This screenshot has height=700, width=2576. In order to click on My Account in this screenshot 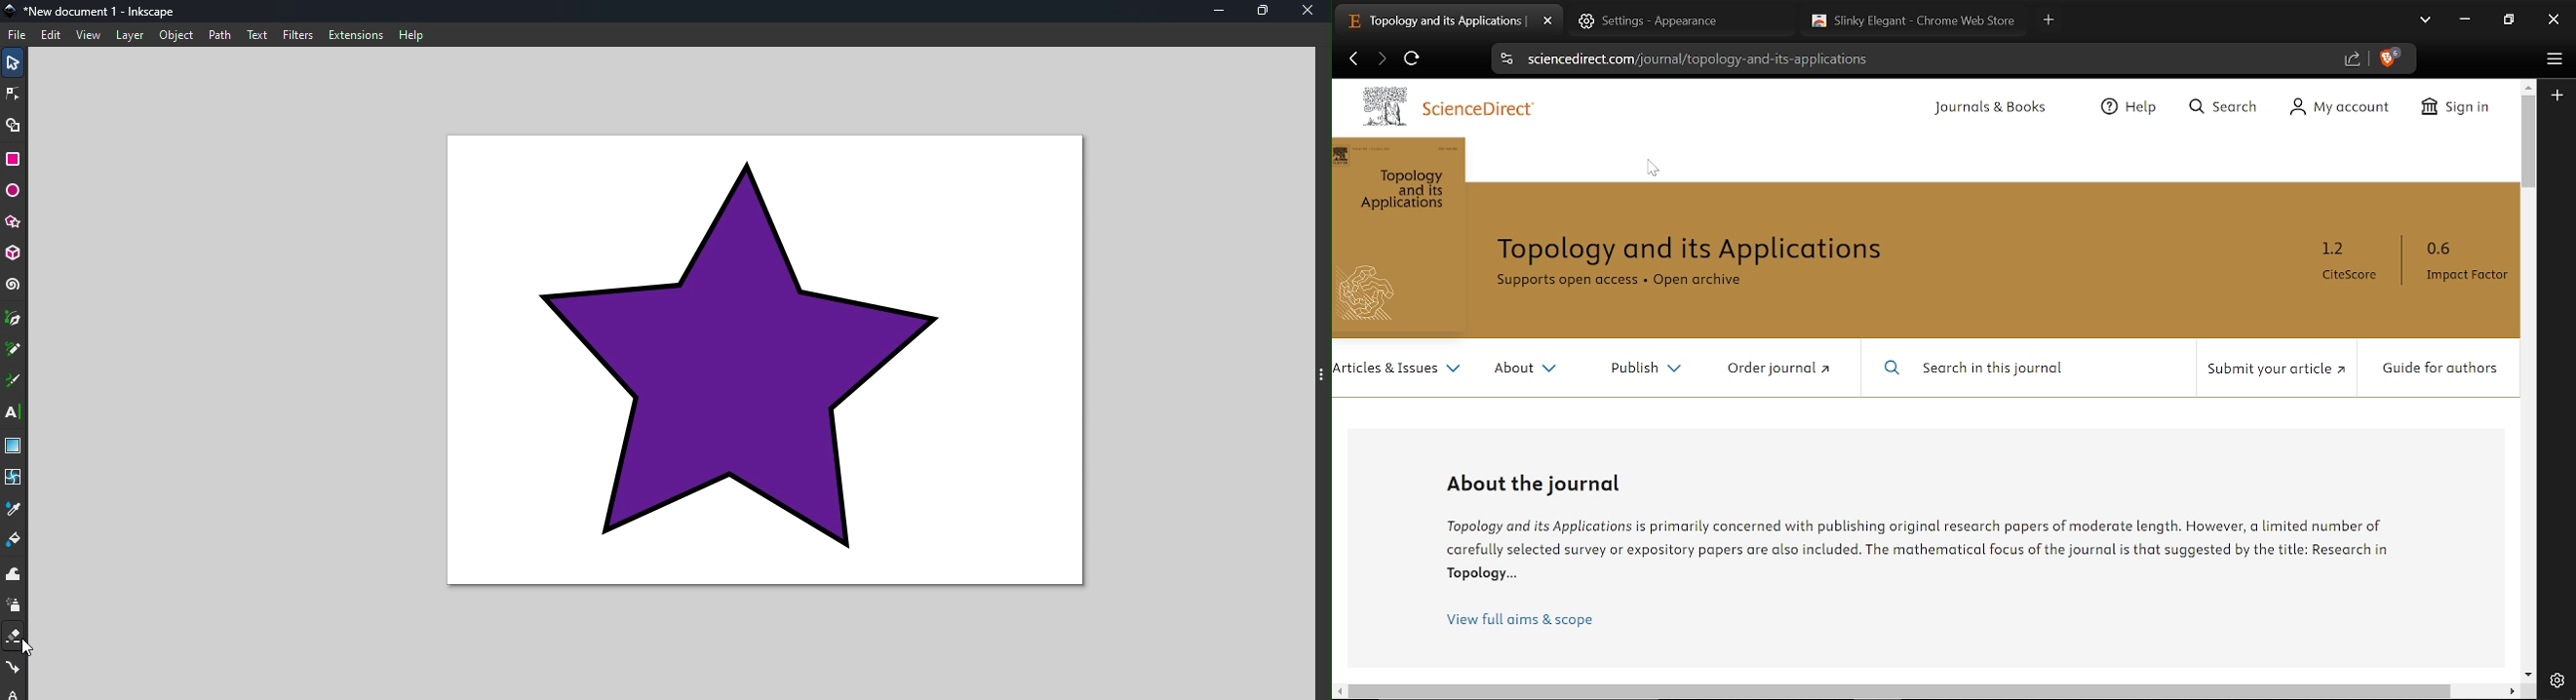, I will do `click(2335, 109)`.